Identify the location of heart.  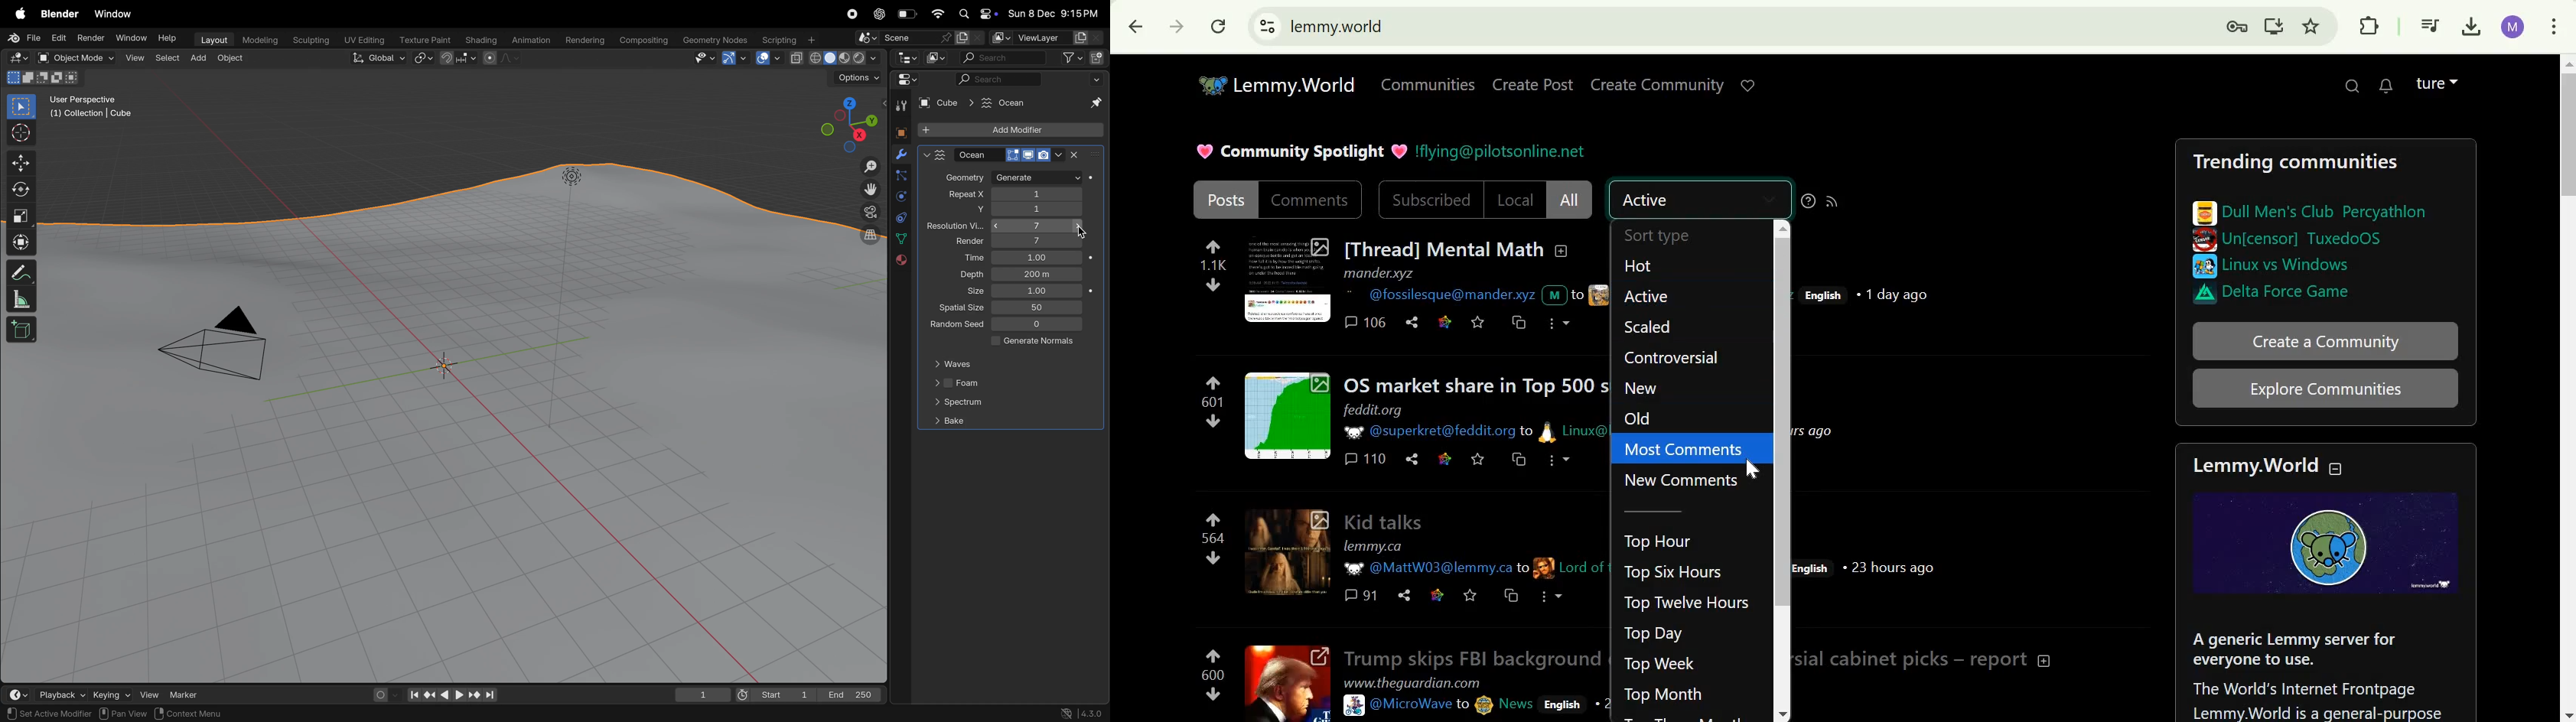
(1201, 150).